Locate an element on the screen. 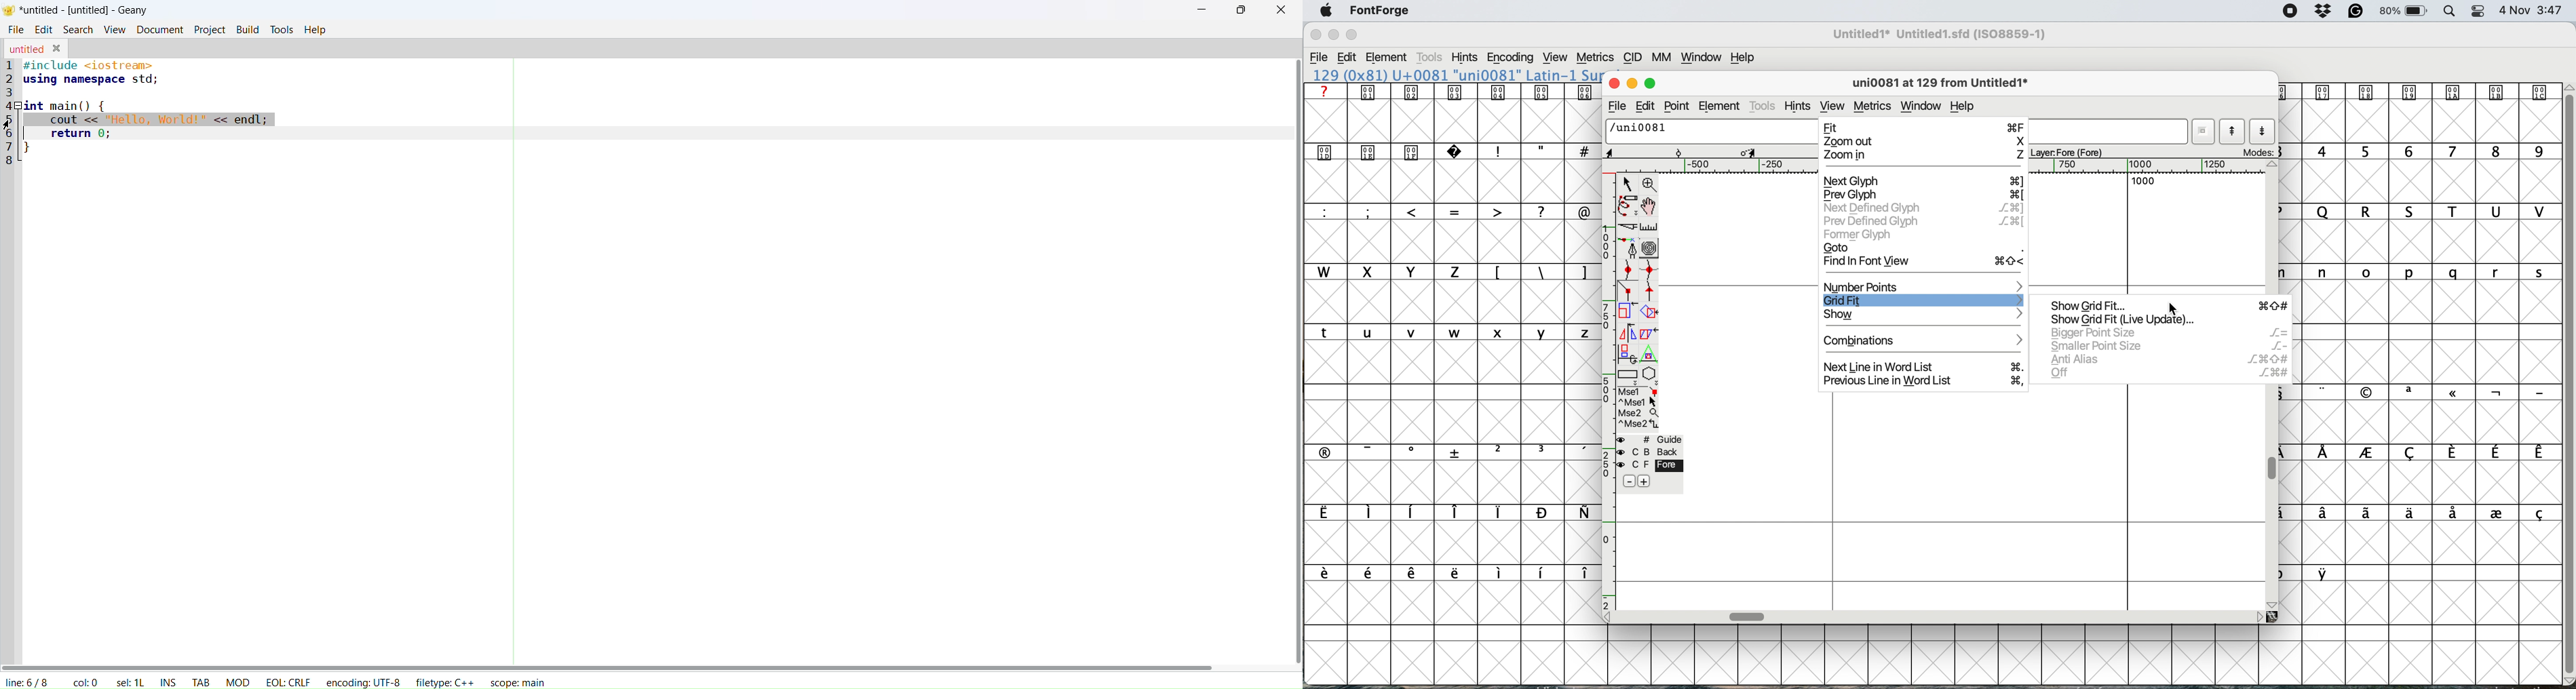 The height and width of the screenshot is (700, 2576). find in font view is located at coordinates (1925, 263).